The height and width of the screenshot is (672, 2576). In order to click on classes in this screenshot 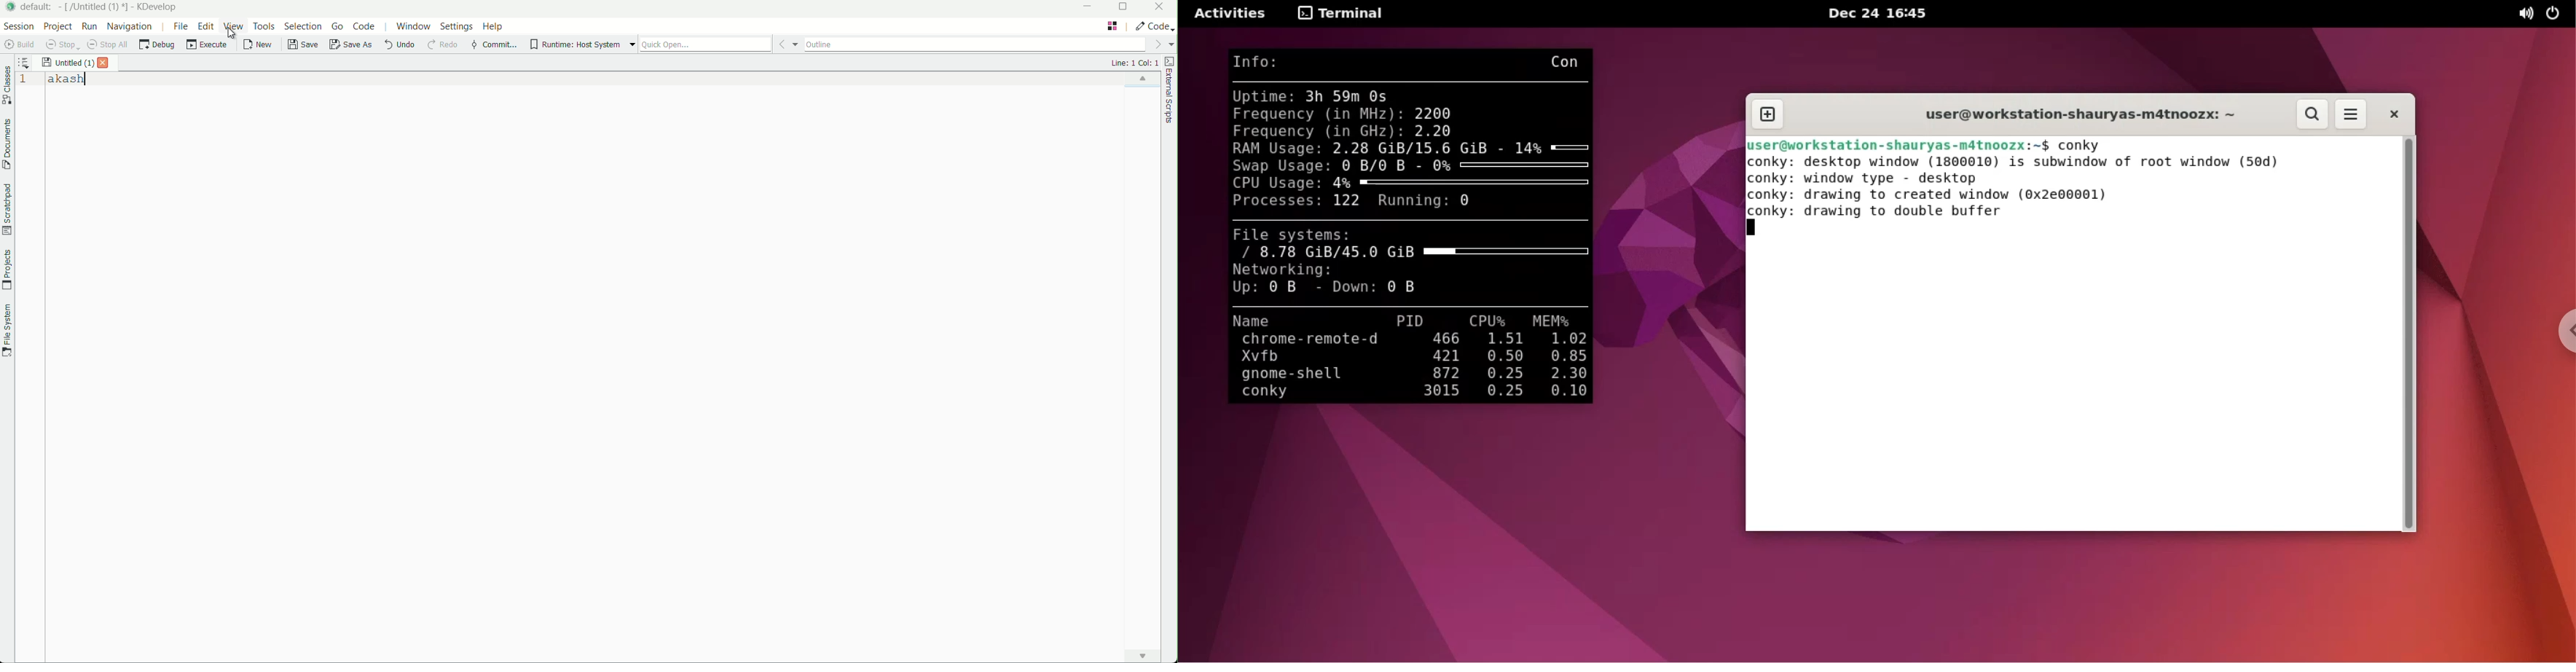, I will do `click(7, 85)`.